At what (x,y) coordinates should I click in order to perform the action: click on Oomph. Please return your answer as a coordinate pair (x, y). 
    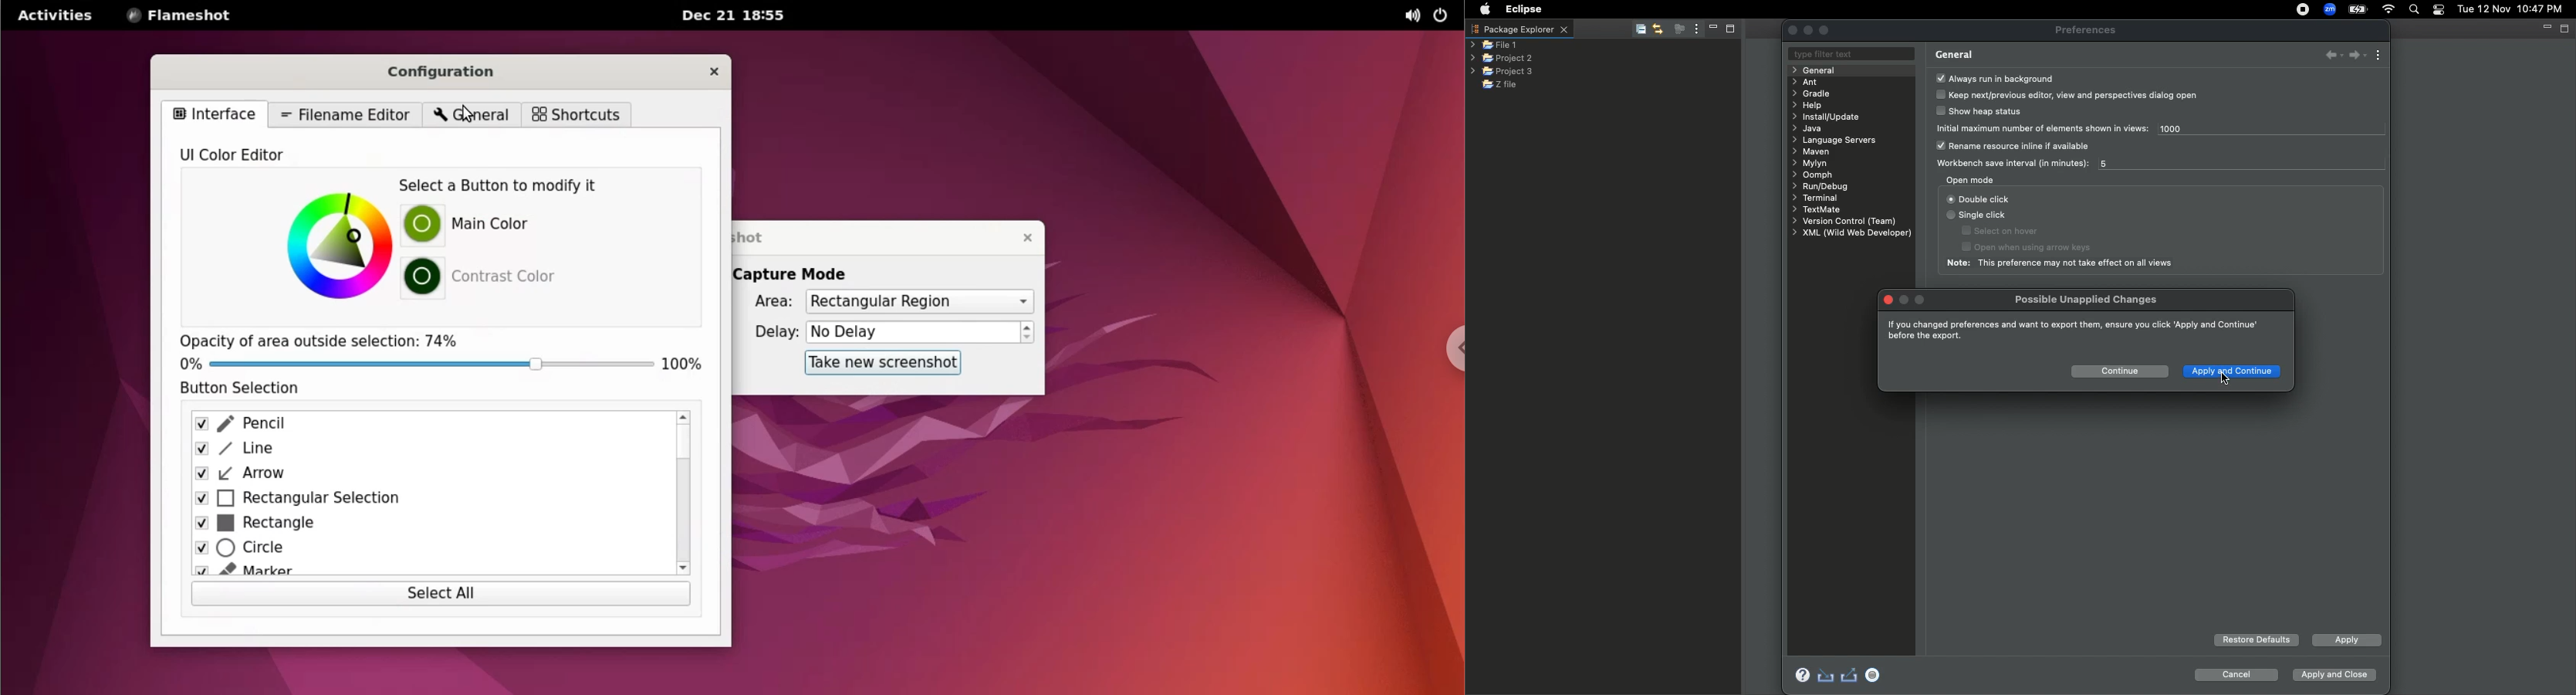
    Looking at the image, I should click on (1814, 176).